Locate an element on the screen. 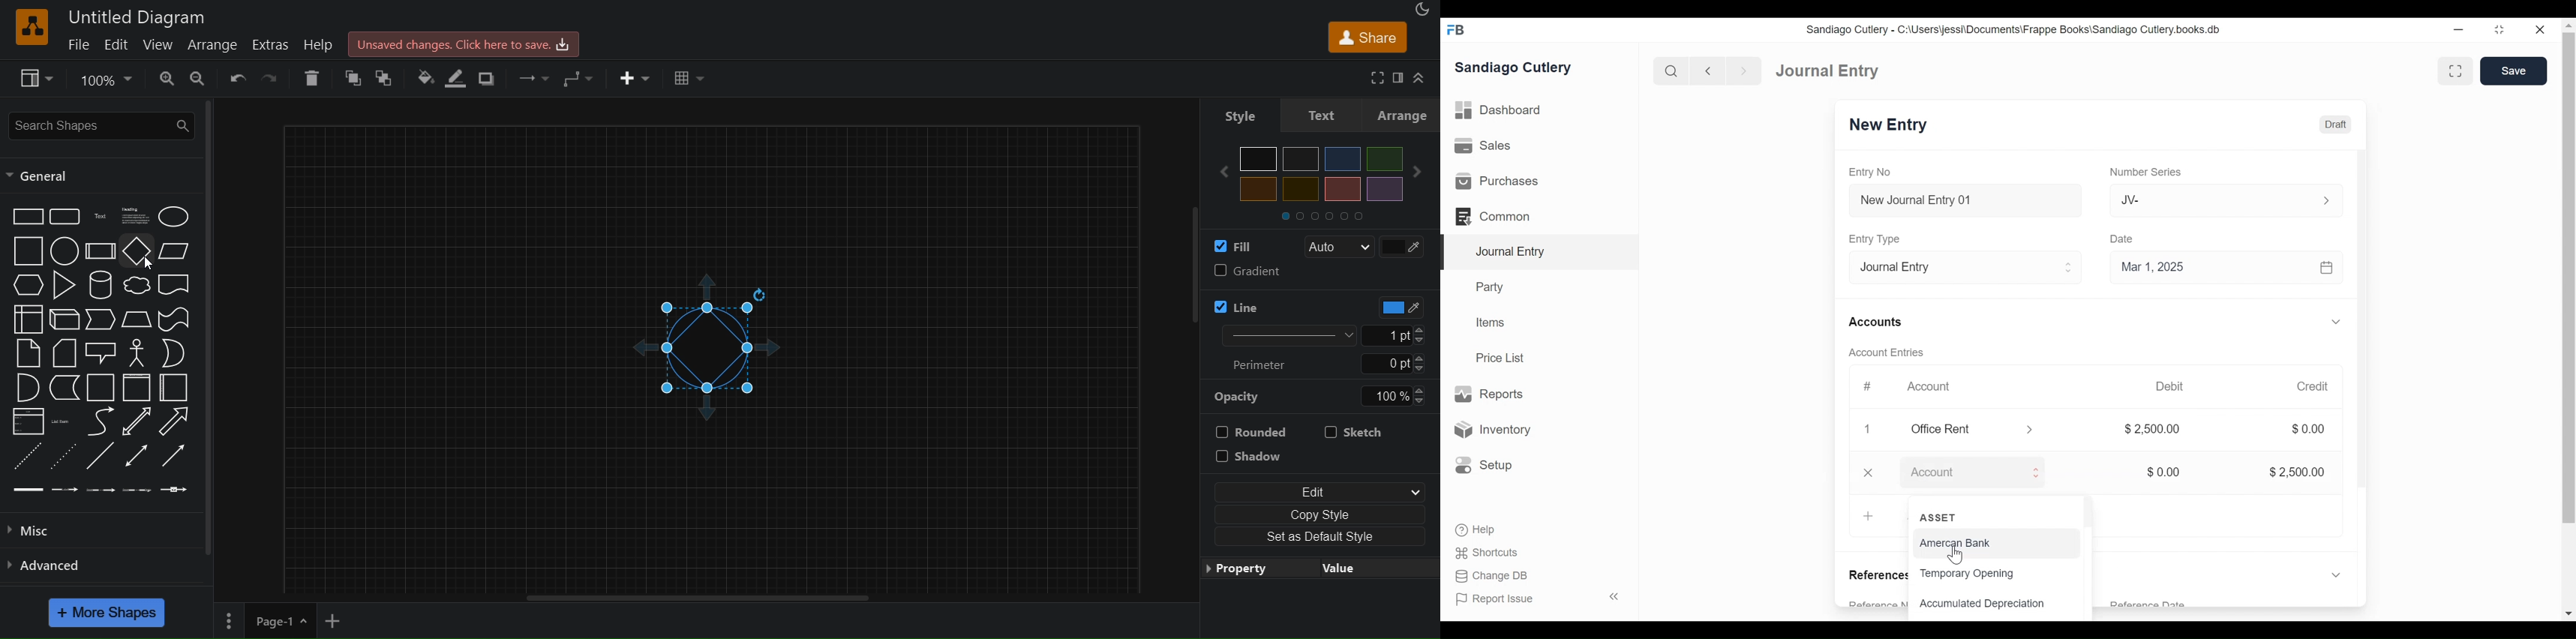 The width and height of the screenshot is (2576, 644). 0 pt is located at coordinates (1395, 364).